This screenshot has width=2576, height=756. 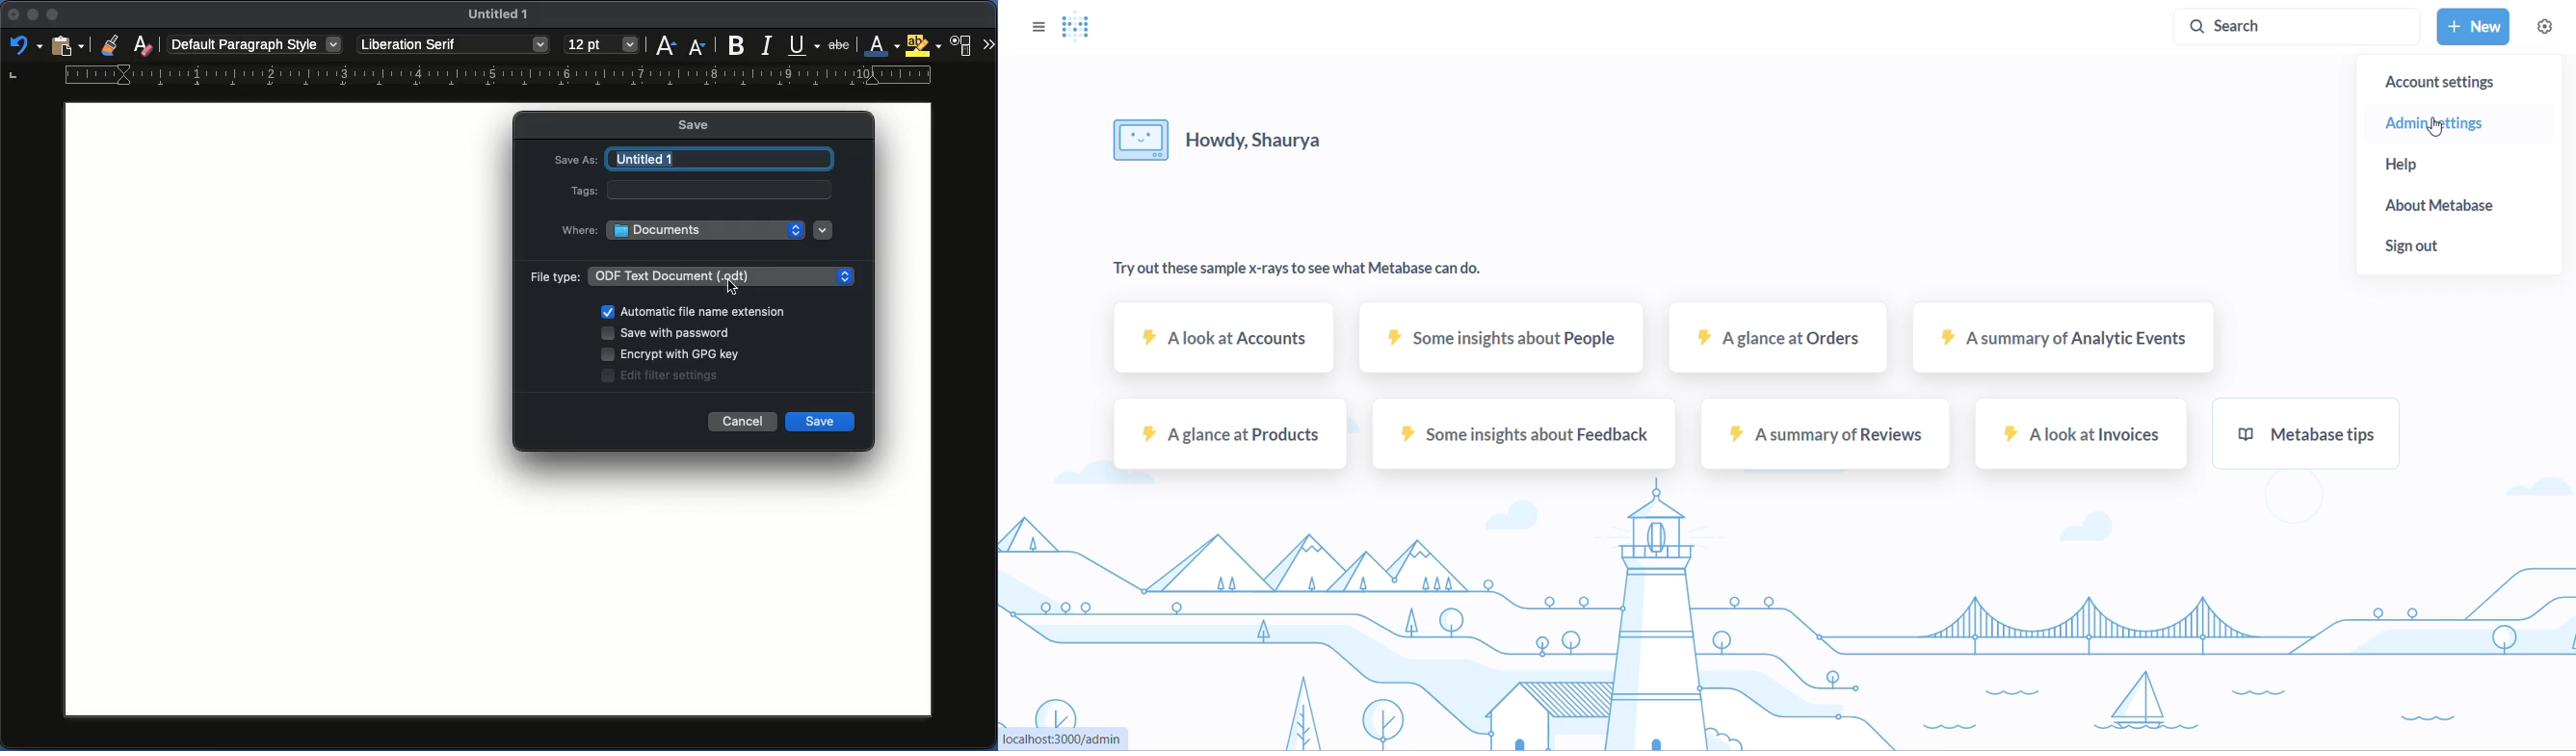 What do you see at coordinates (703, 125) in the screenshot?
I see `Save` at bounding box center [703, 125].